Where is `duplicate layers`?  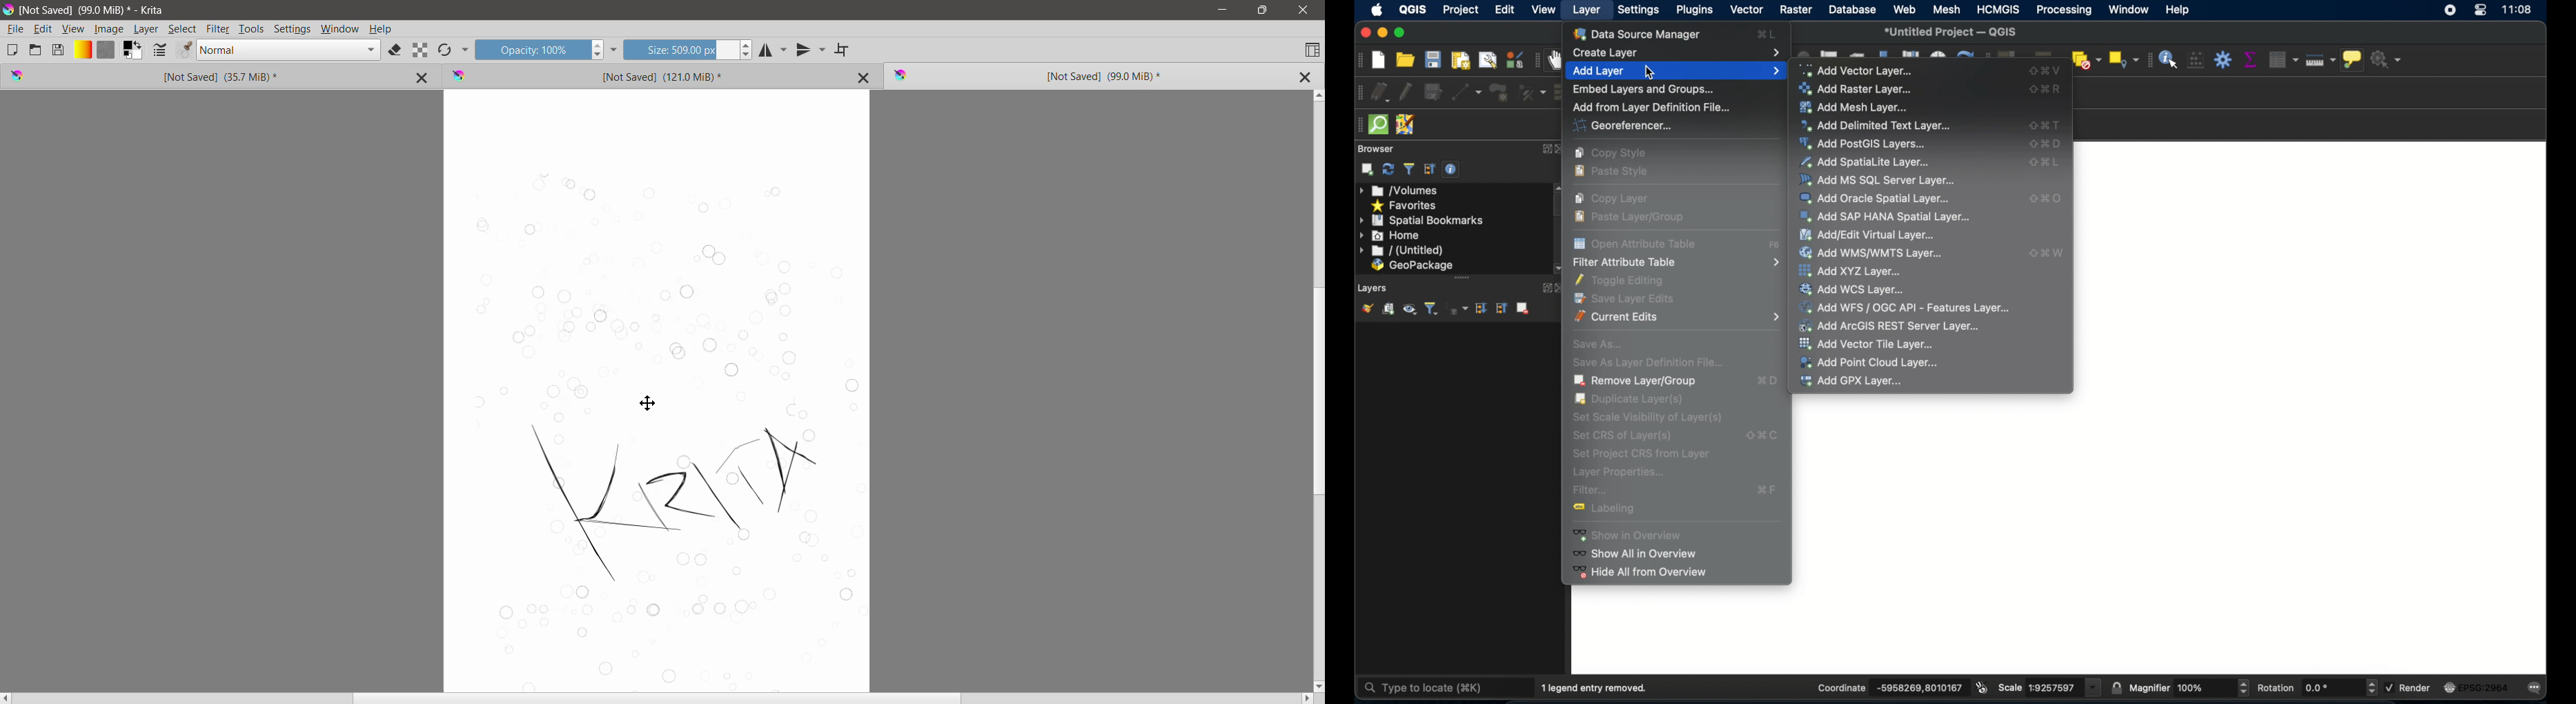
duplicate layers is located at coordinates (1632, 400).